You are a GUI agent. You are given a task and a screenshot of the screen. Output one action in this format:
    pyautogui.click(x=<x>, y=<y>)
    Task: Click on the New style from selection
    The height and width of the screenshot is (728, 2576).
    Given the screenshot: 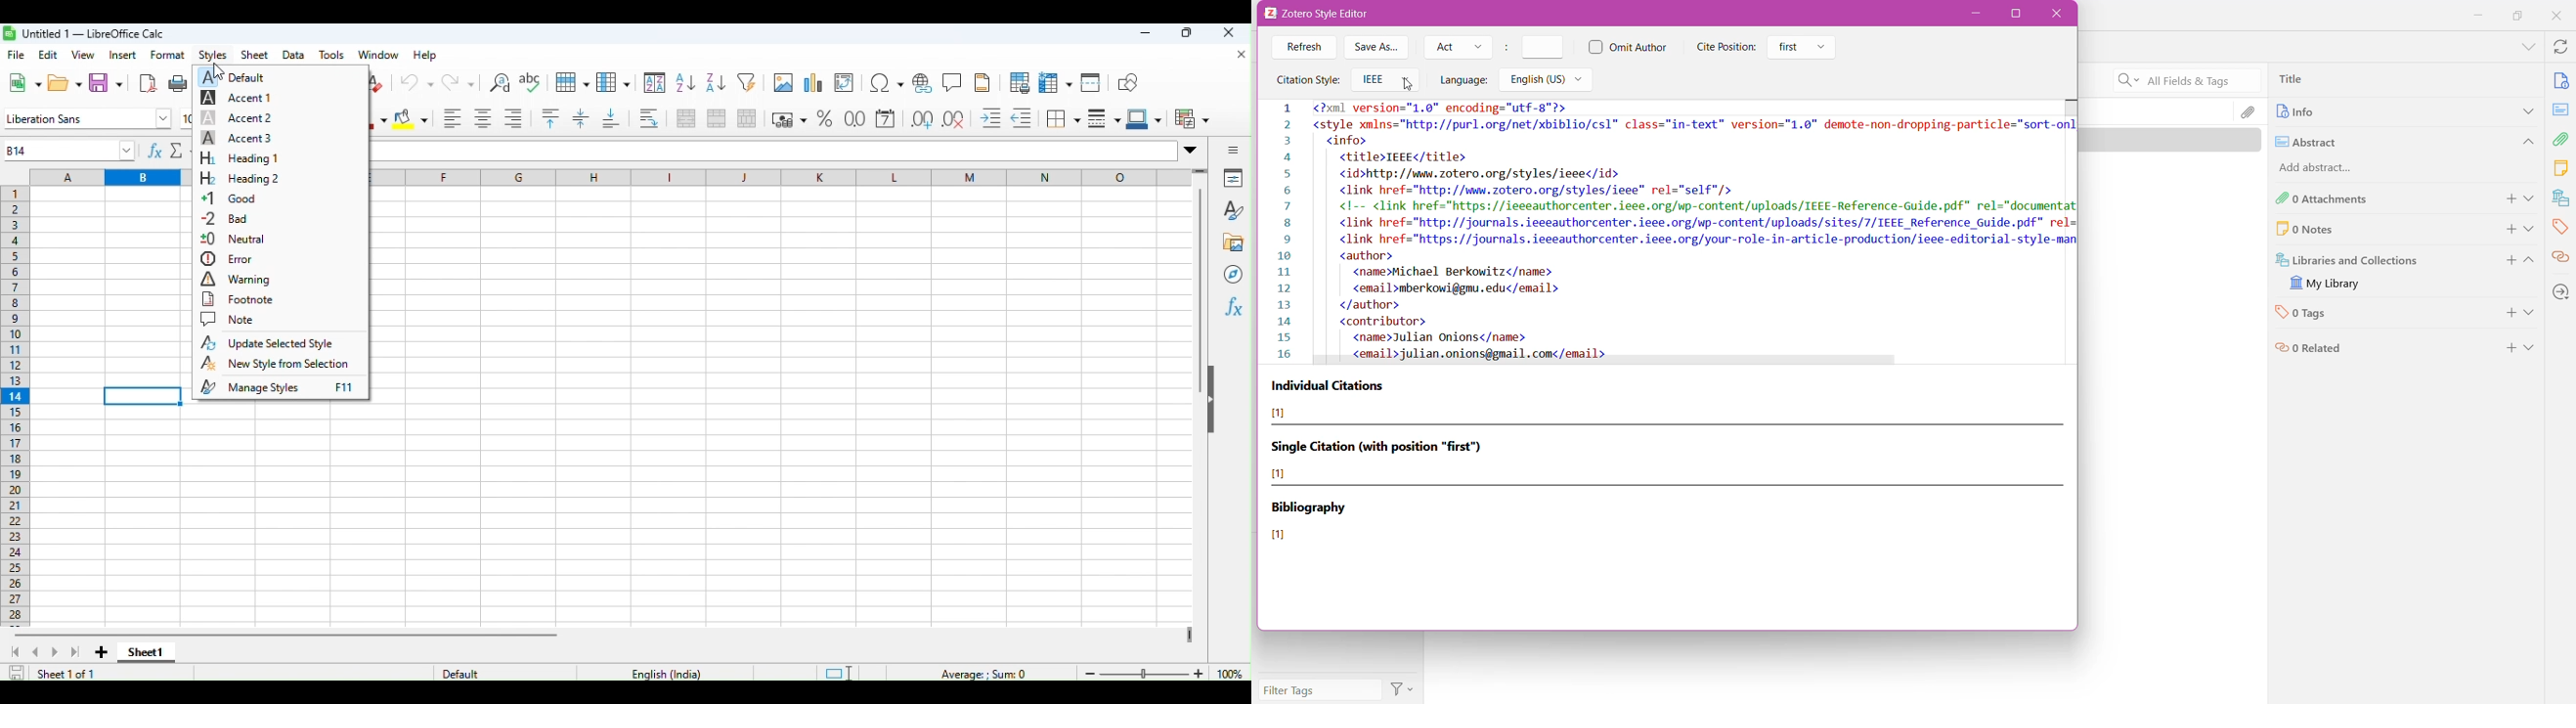 What is the action you would take?
    pyautogui.click(x=278, y=363)
    